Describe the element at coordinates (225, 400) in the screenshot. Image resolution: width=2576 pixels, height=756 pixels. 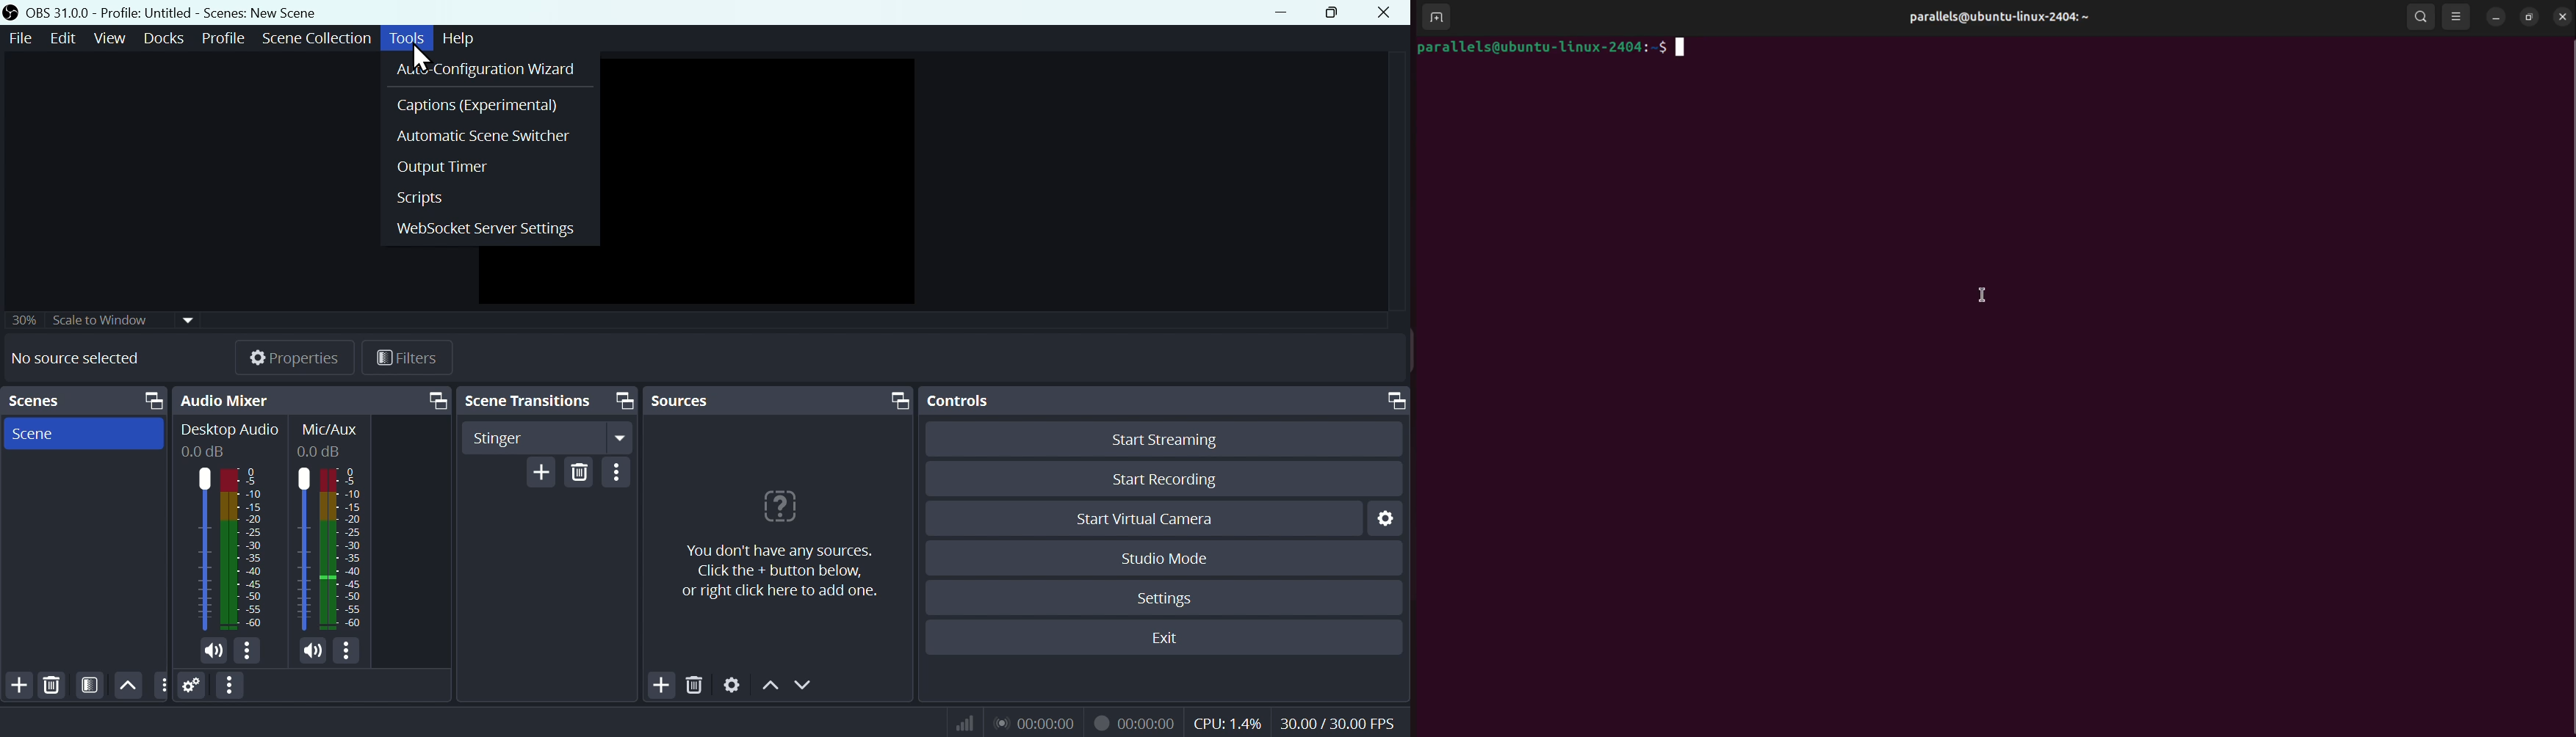
I see `Audio mixer` at that location.